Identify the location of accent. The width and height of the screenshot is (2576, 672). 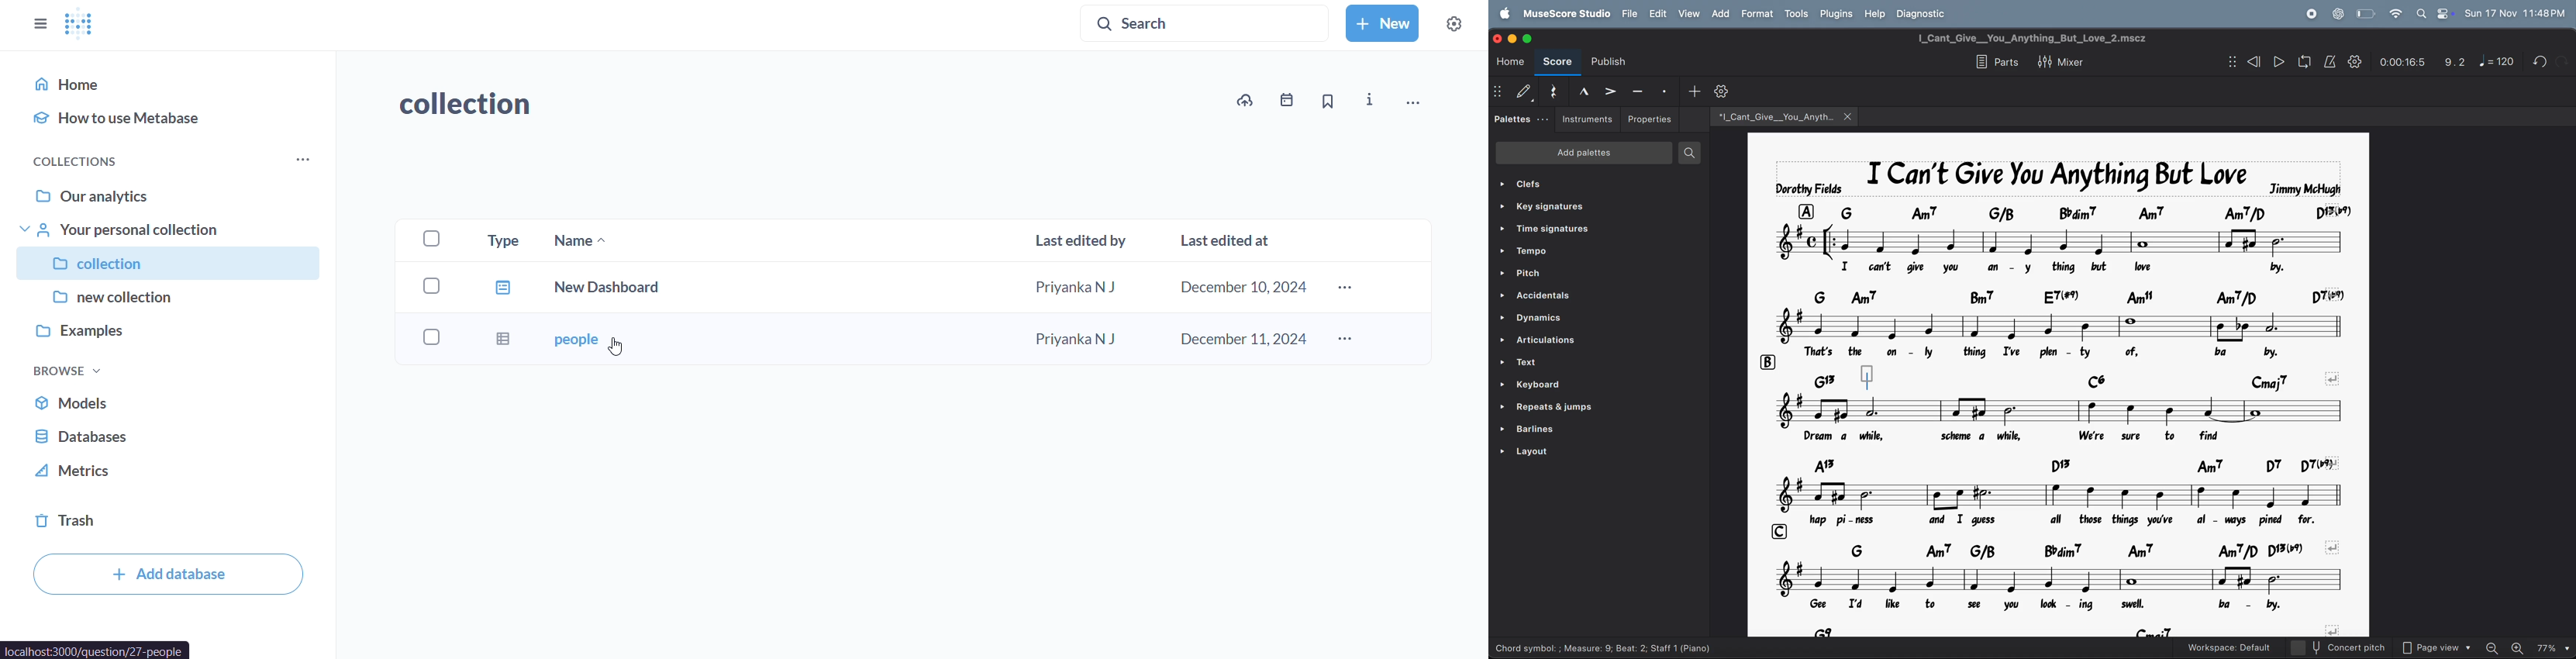
(1612, 91).